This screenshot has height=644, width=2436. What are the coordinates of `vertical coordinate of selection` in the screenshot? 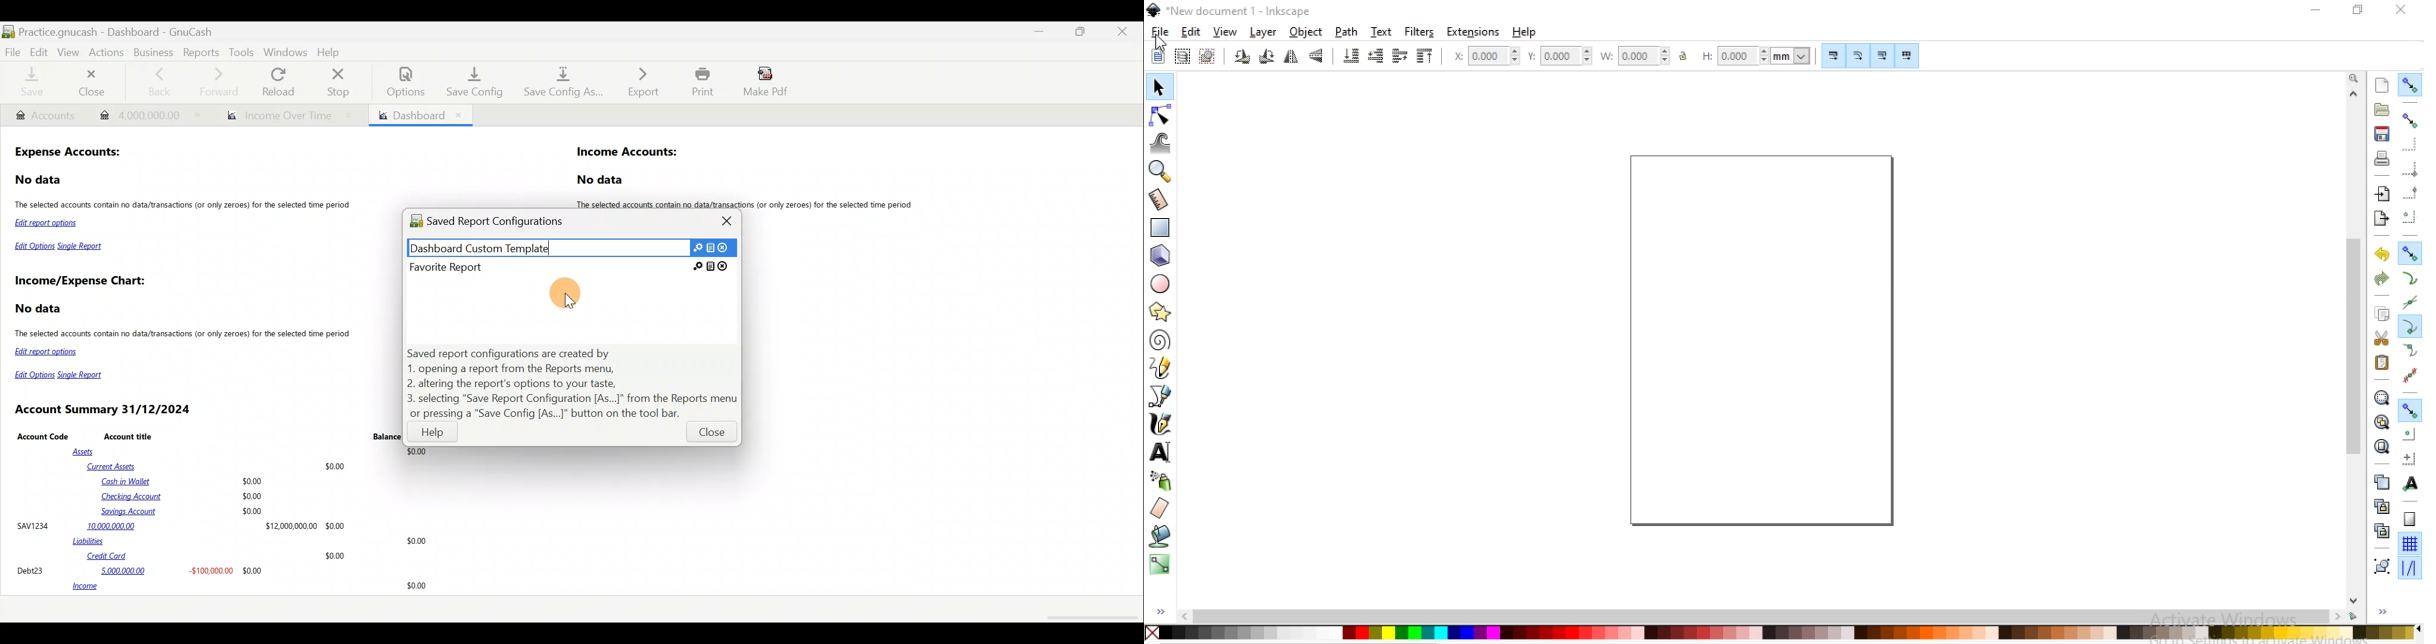 It's located at (1562, 56).